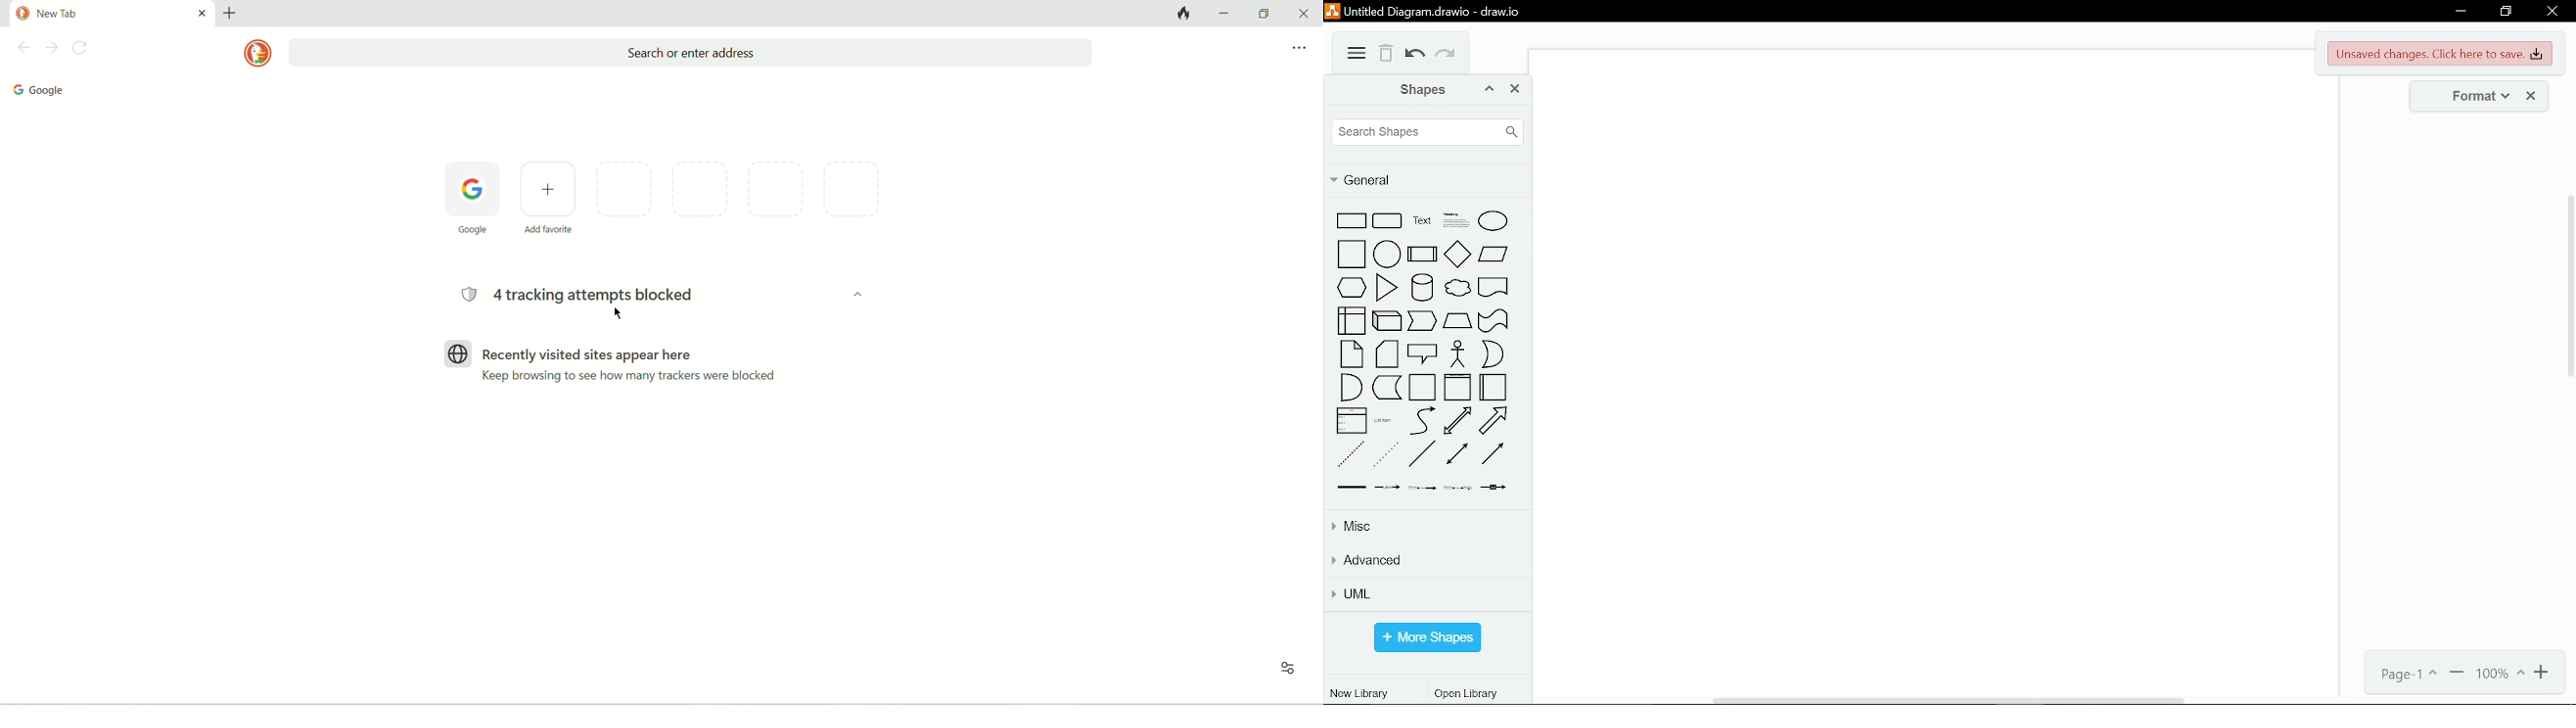 The image size is (2576, 728). Describe the element at coordinates (1385, 424) in the screenshot. I see `list item` at that location.